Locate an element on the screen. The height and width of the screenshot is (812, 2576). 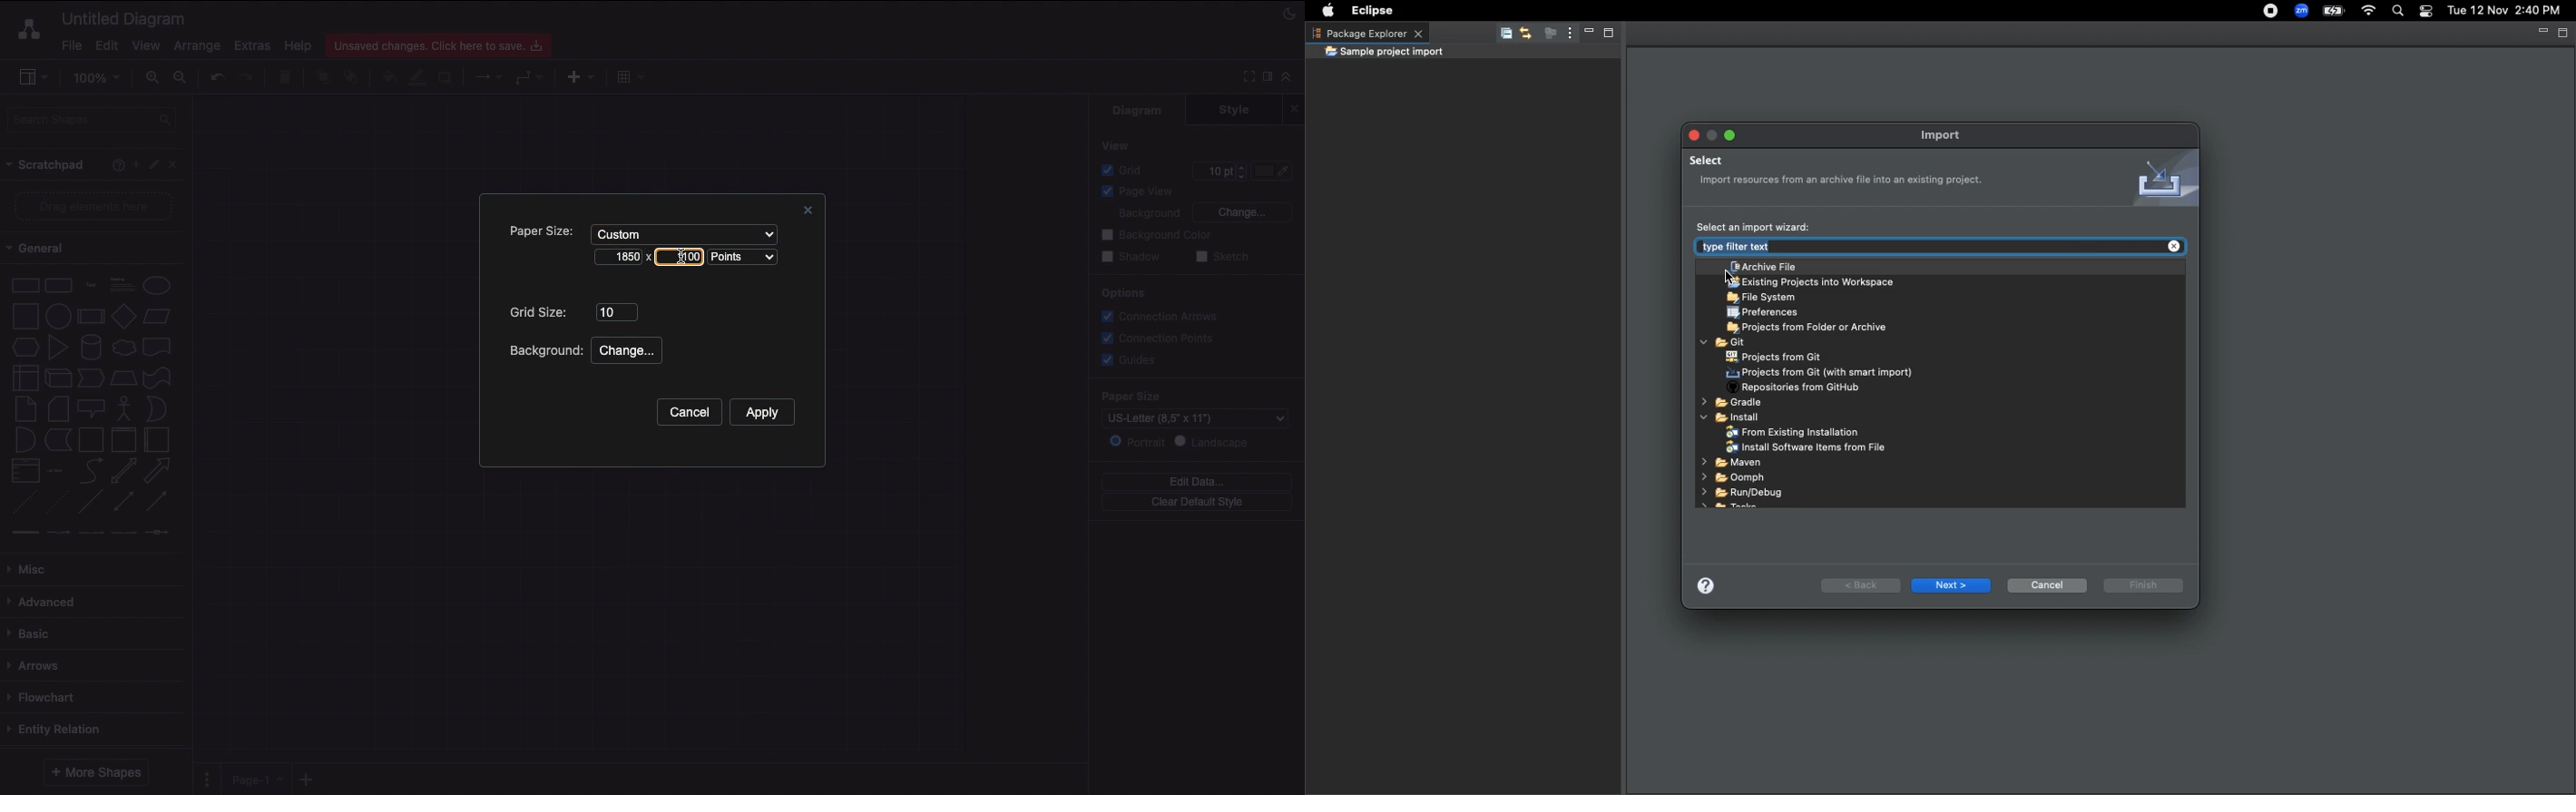
View is located at coordinates (146, 43).